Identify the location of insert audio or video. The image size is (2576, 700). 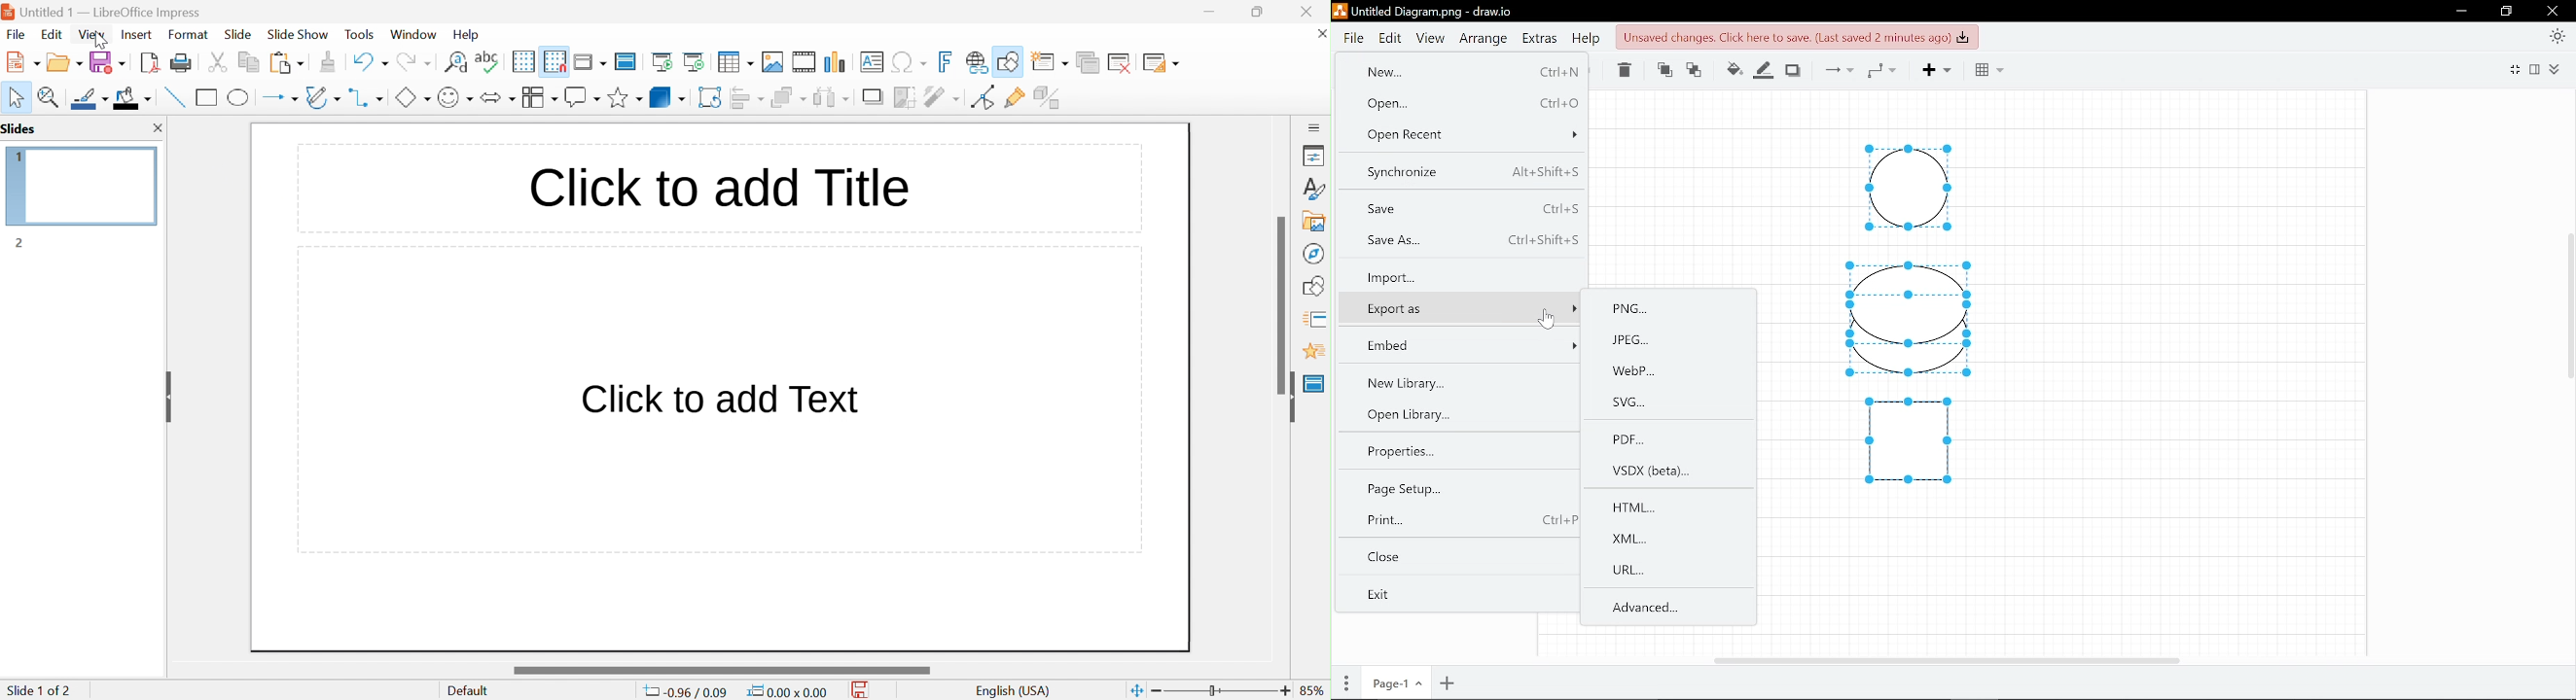
(803, 62).